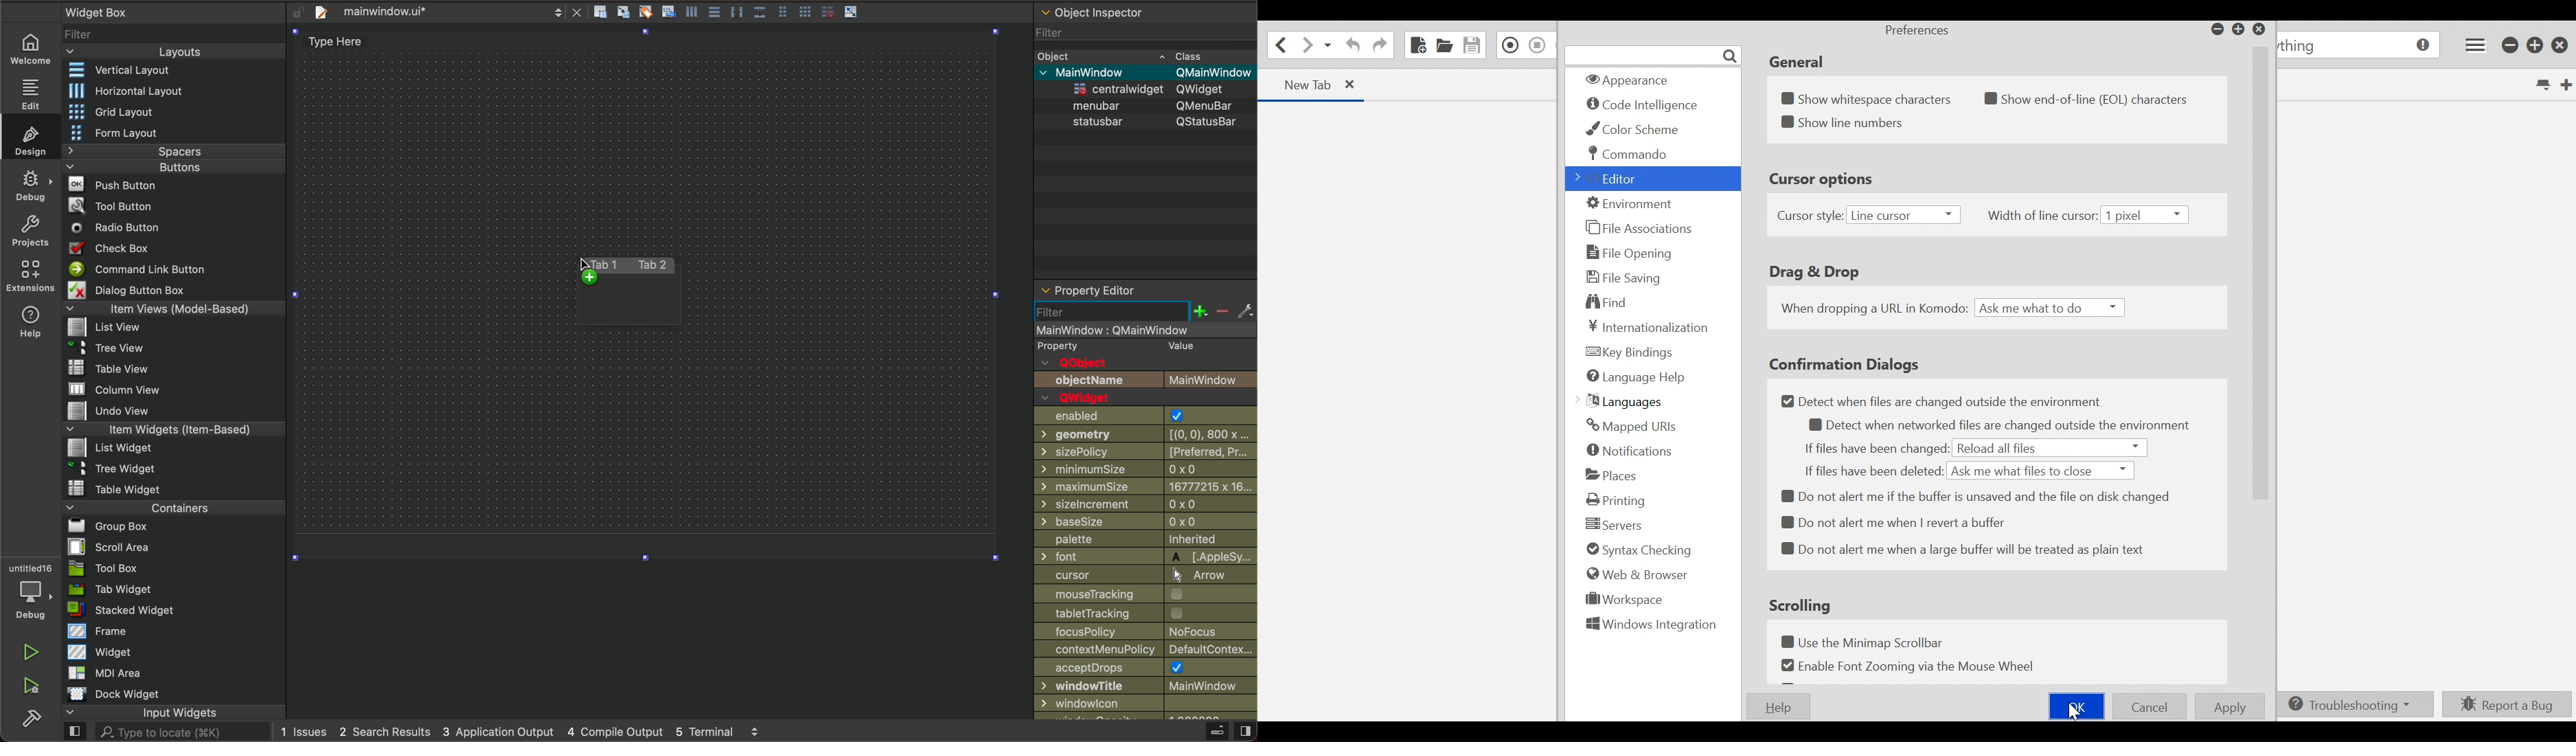 Image resolution: width=2576 pixels, height=756 pixels. Describe the element at coordinates (1845, 122) in the screenshot. I see `Show line numbers` at that location.